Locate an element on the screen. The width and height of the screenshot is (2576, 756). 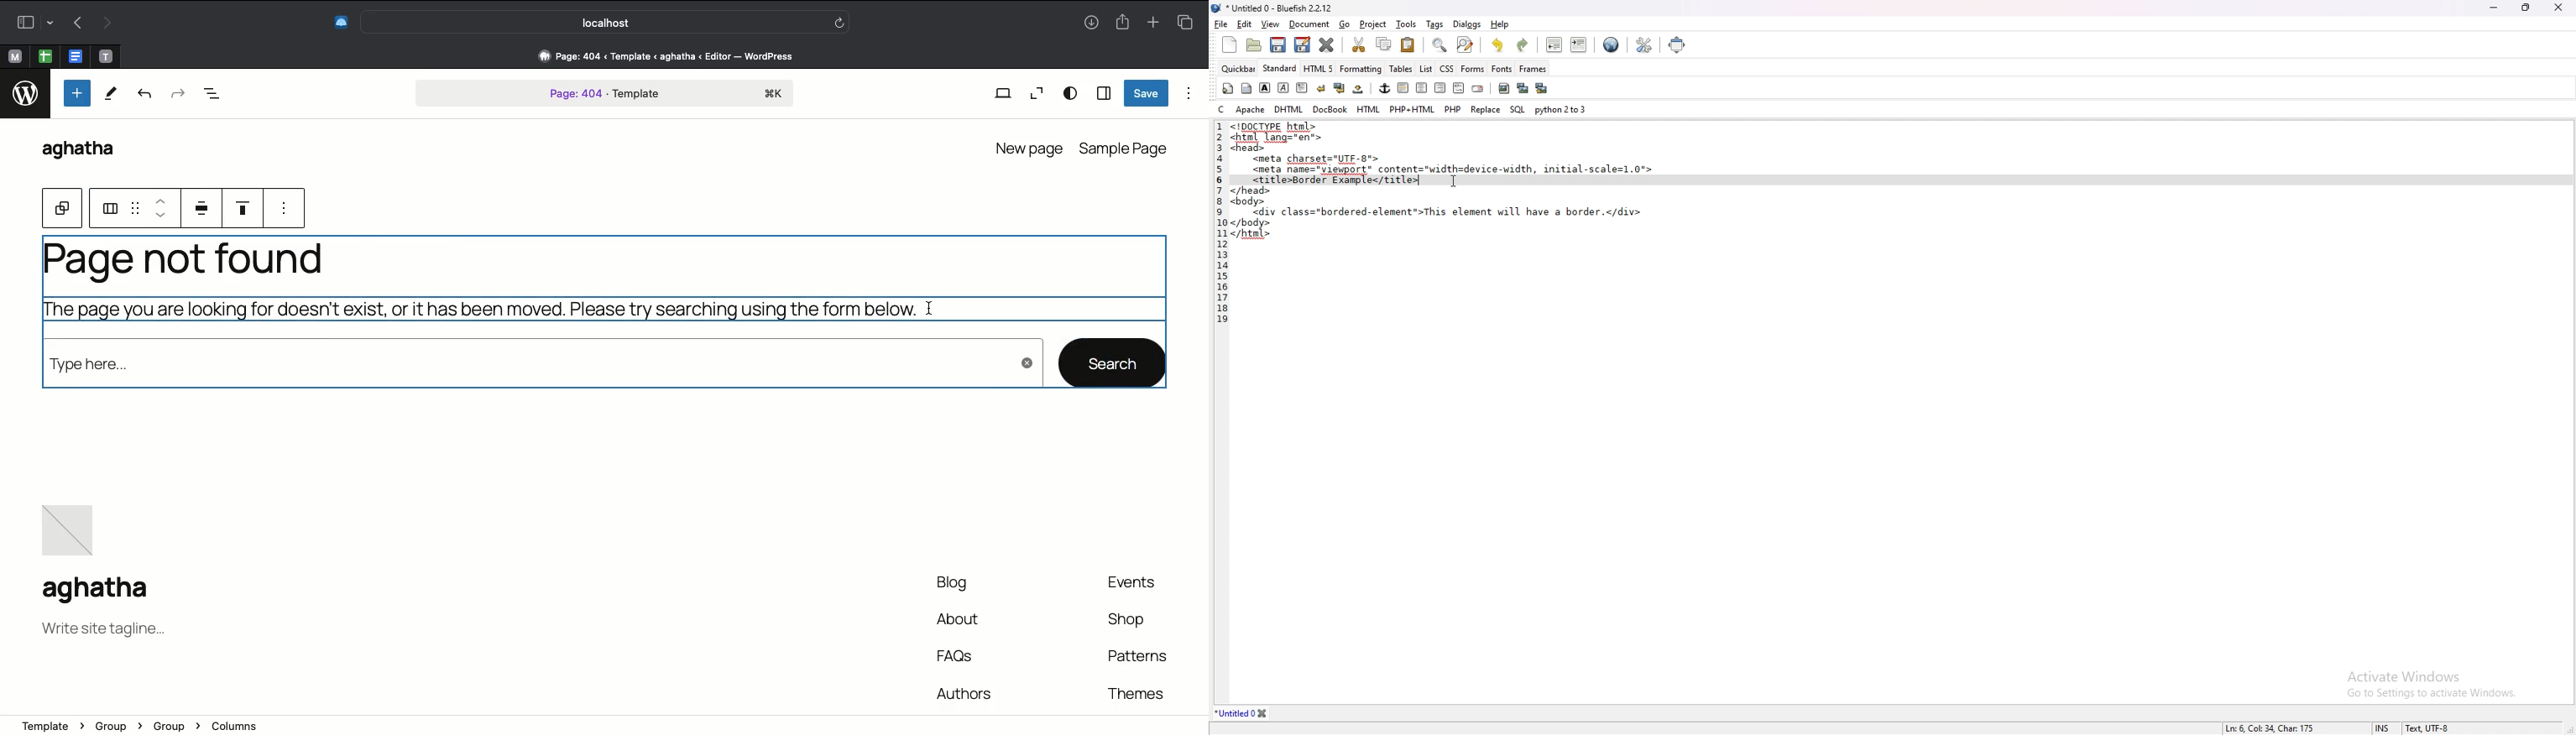
address is located at coordinates (576, 722).